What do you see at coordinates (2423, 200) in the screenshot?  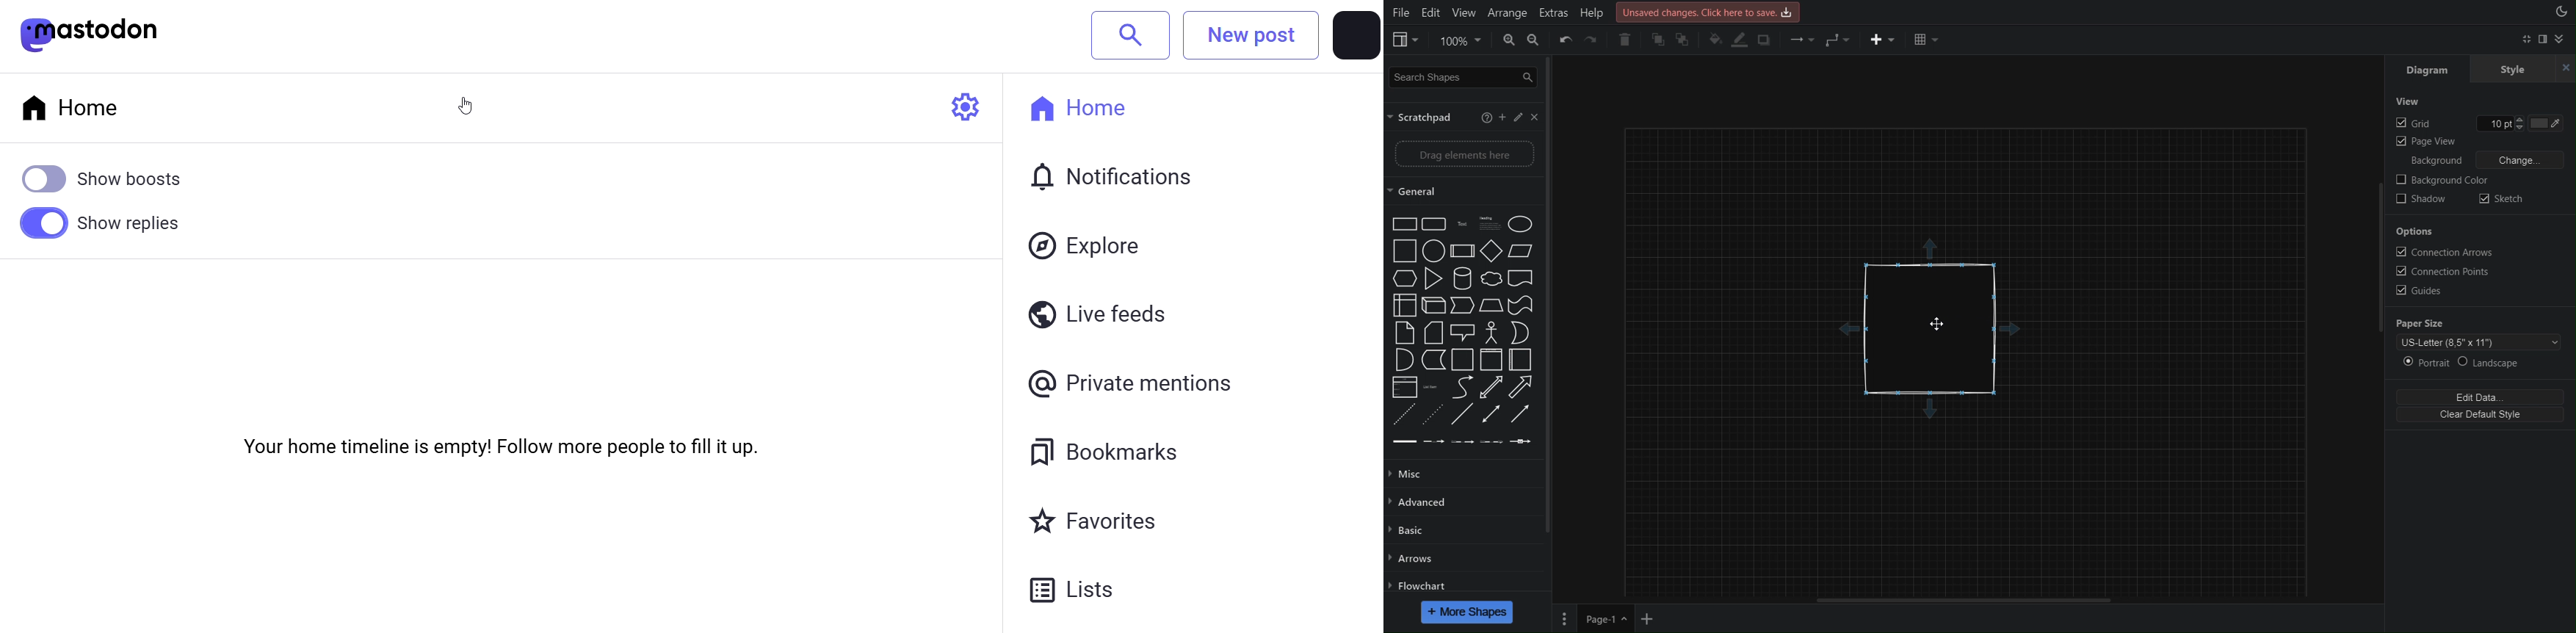 I see `Shadow` at bounding box center [2423, 200].